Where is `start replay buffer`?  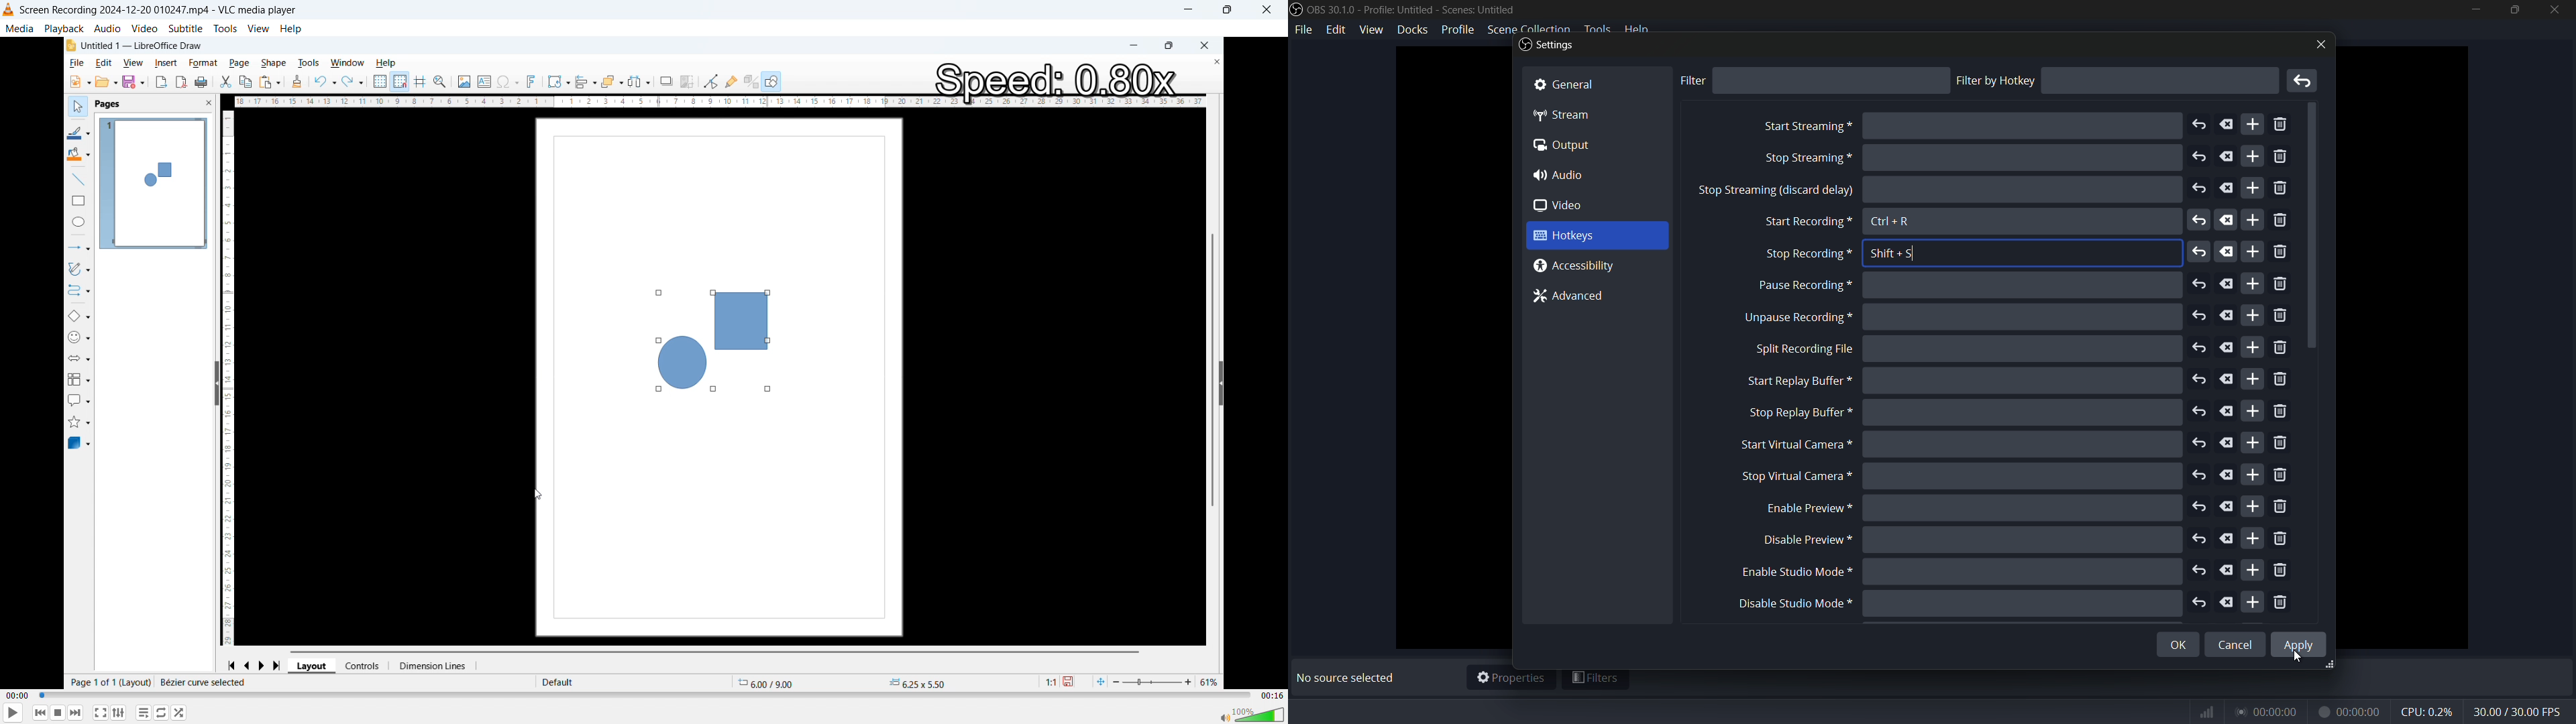
start replay buffer is located at coordinates (1793, 381).